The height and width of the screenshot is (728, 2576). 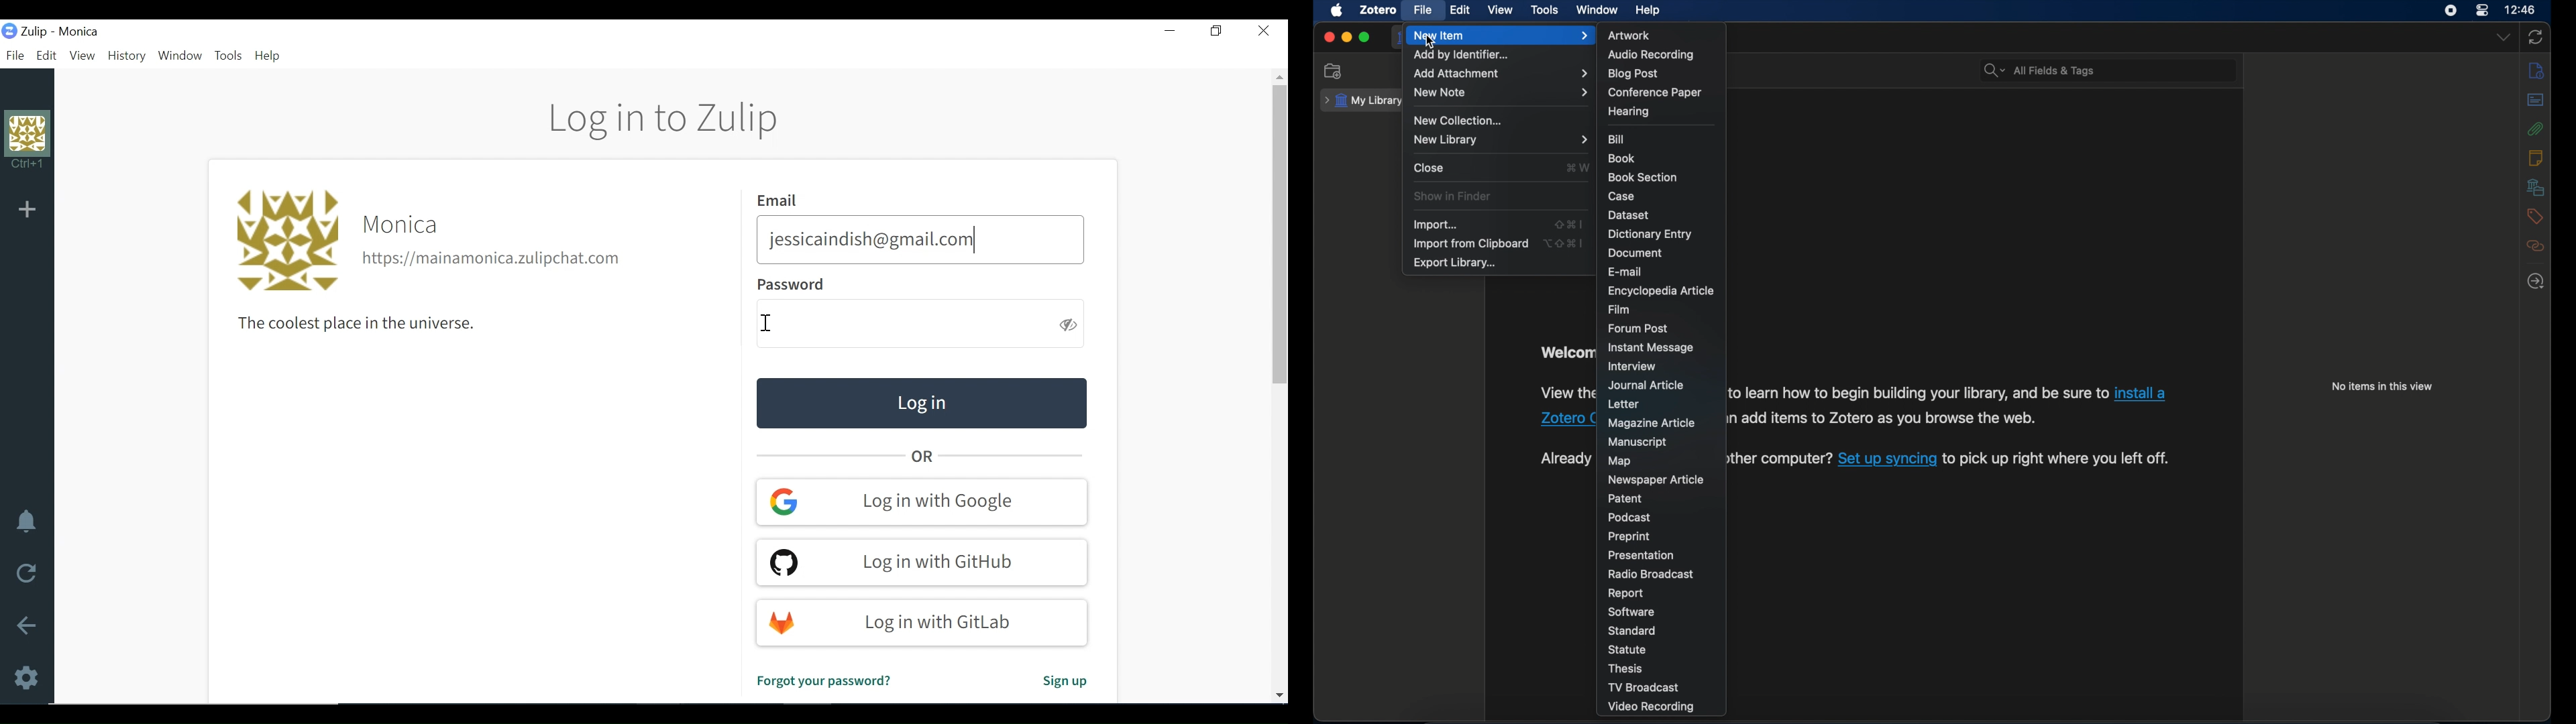 I want to click on Sign up, so click(x=1063, y=683).